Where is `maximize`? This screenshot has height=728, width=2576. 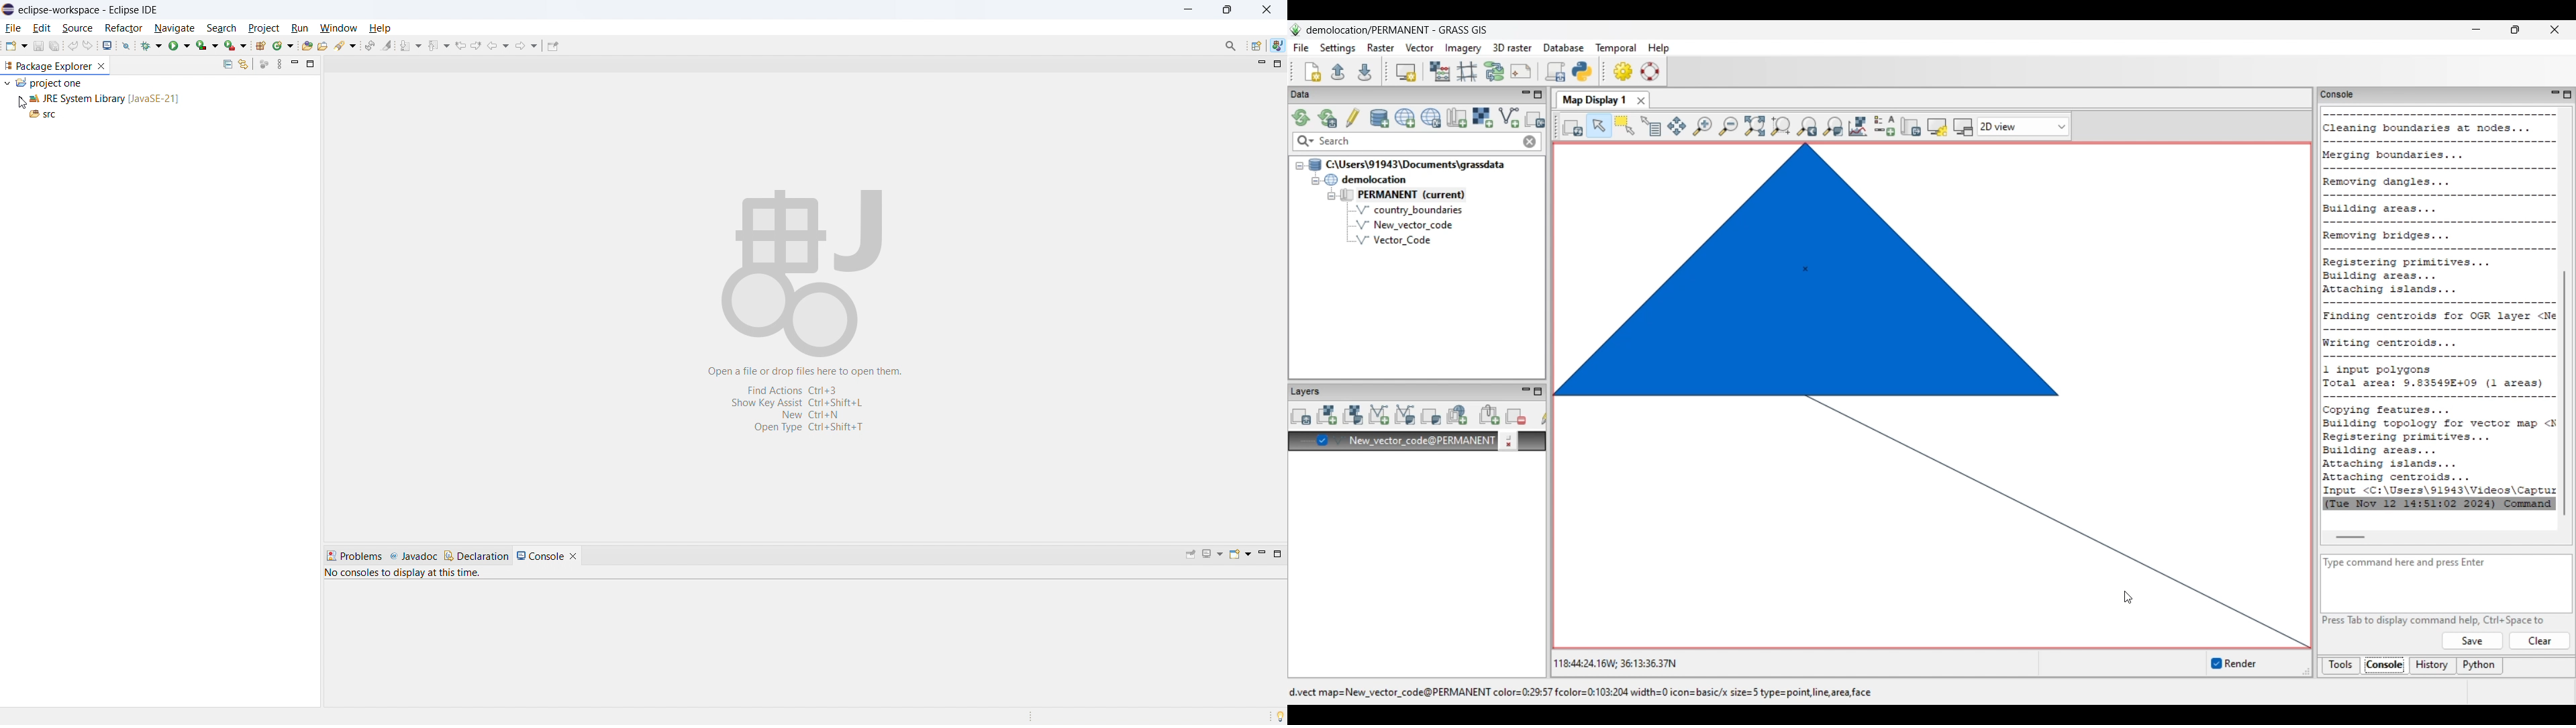
maximize is located at coordinates (1227, 9).